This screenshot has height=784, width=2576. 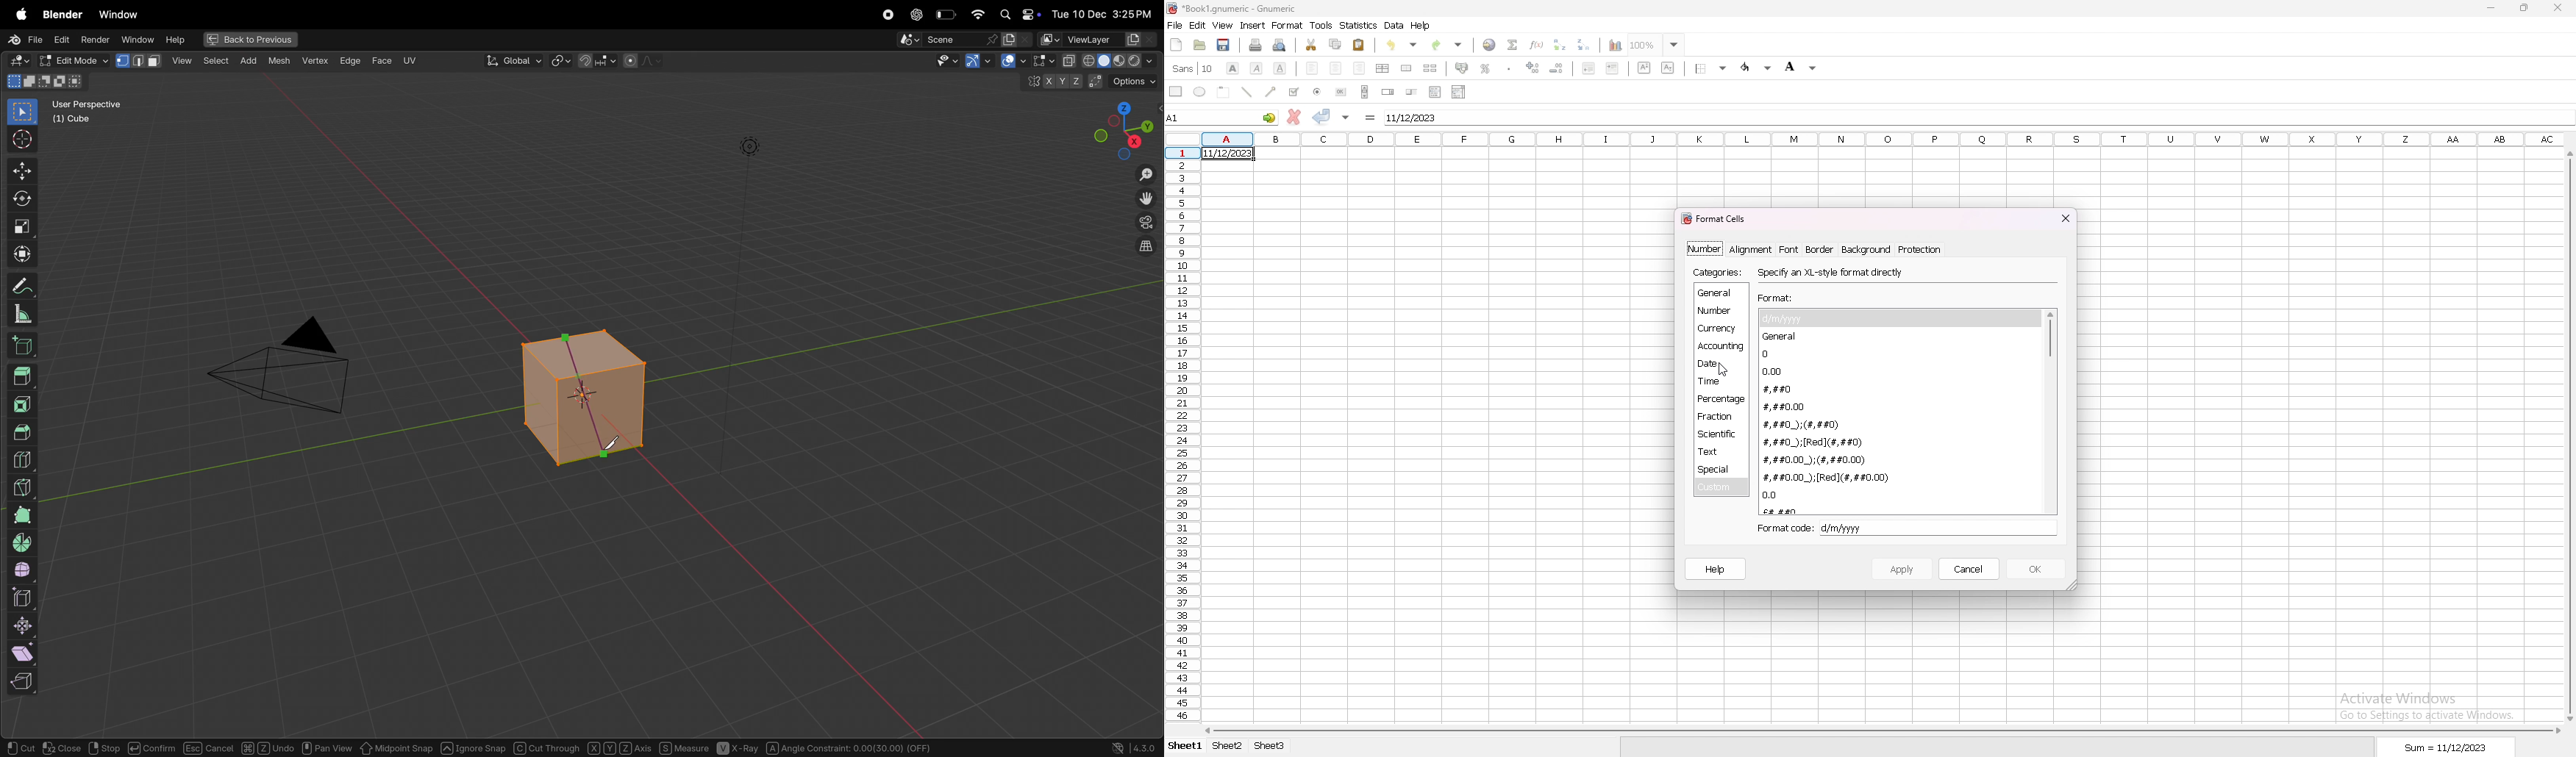 What do you see at coordinates (1722, 399) in the screenshot?
I see `percentage` at bounding box center [1722, 399].